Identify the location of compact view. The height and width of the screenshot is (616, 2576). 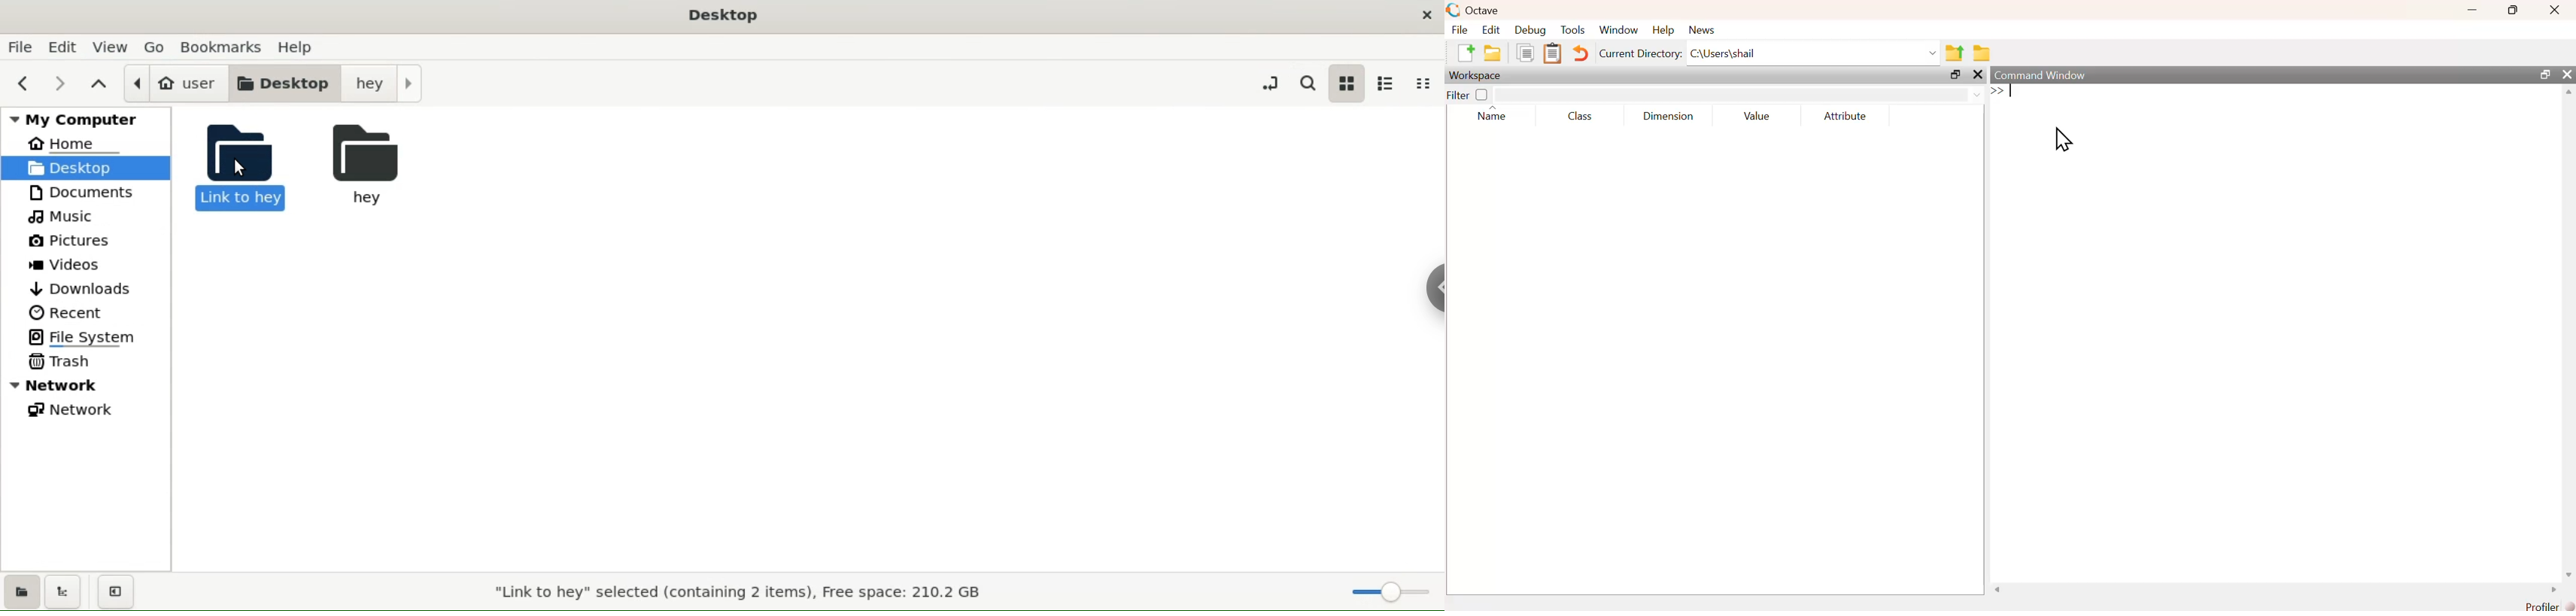
(1422, 86).